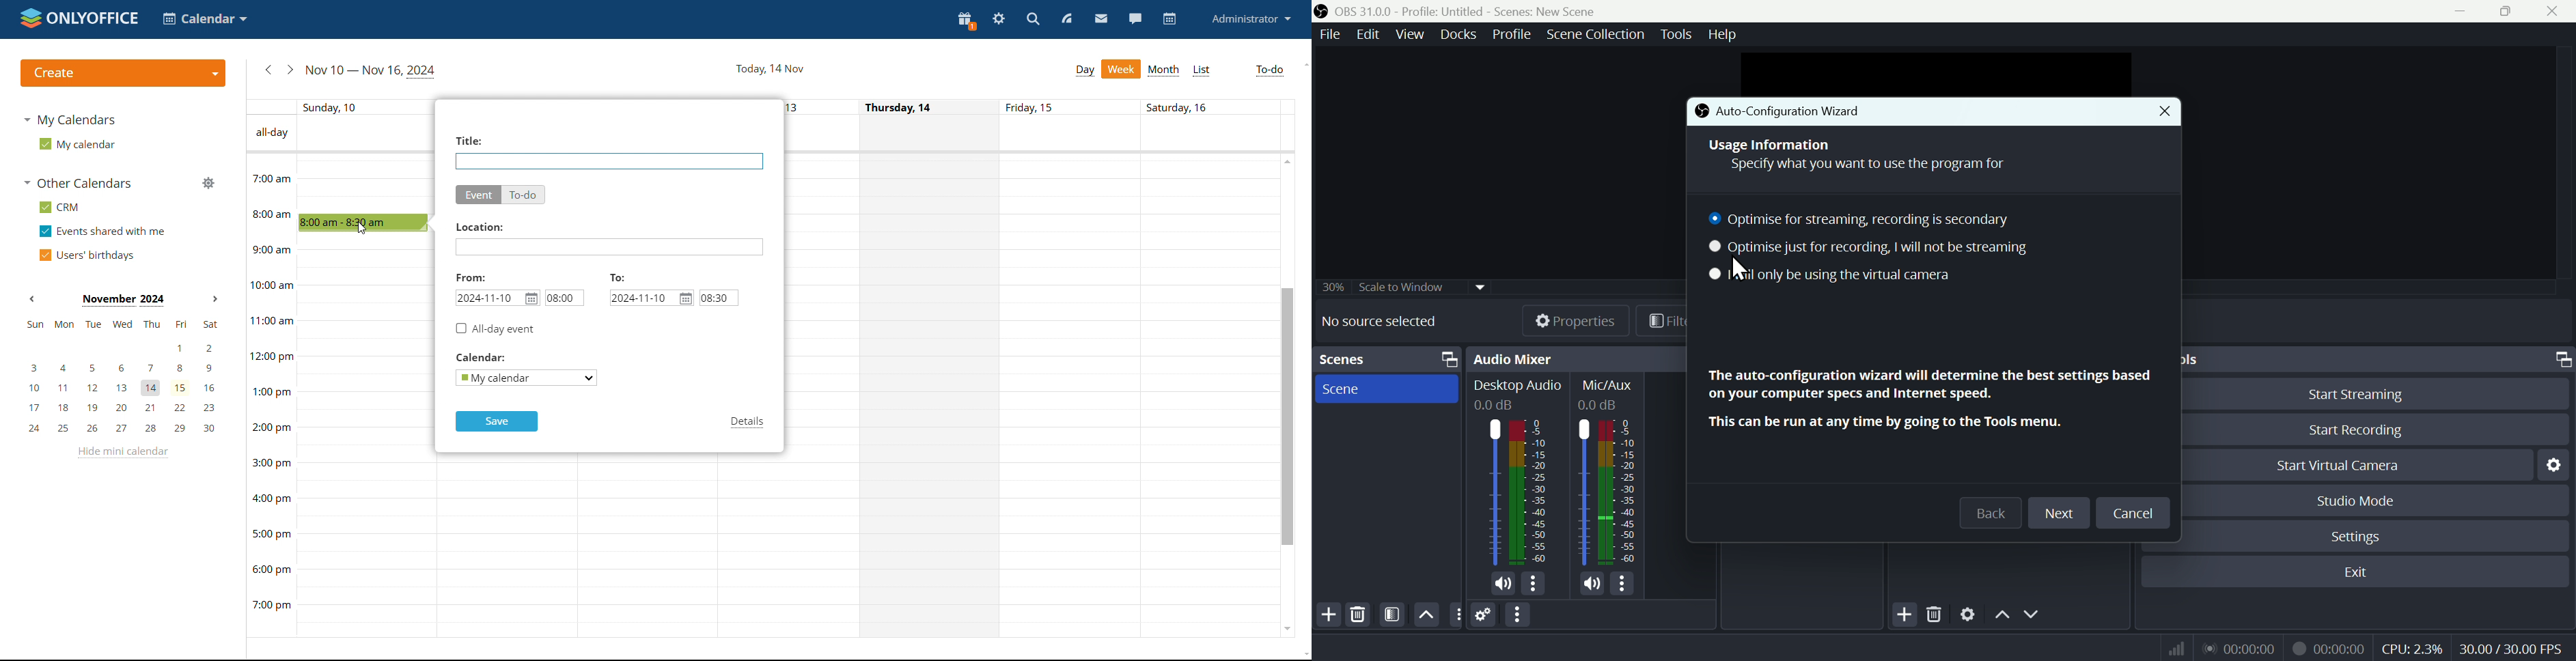  Describe the element at coordinates (1609, 472) in the screenshot. I see `Mic/Aux` at that location.